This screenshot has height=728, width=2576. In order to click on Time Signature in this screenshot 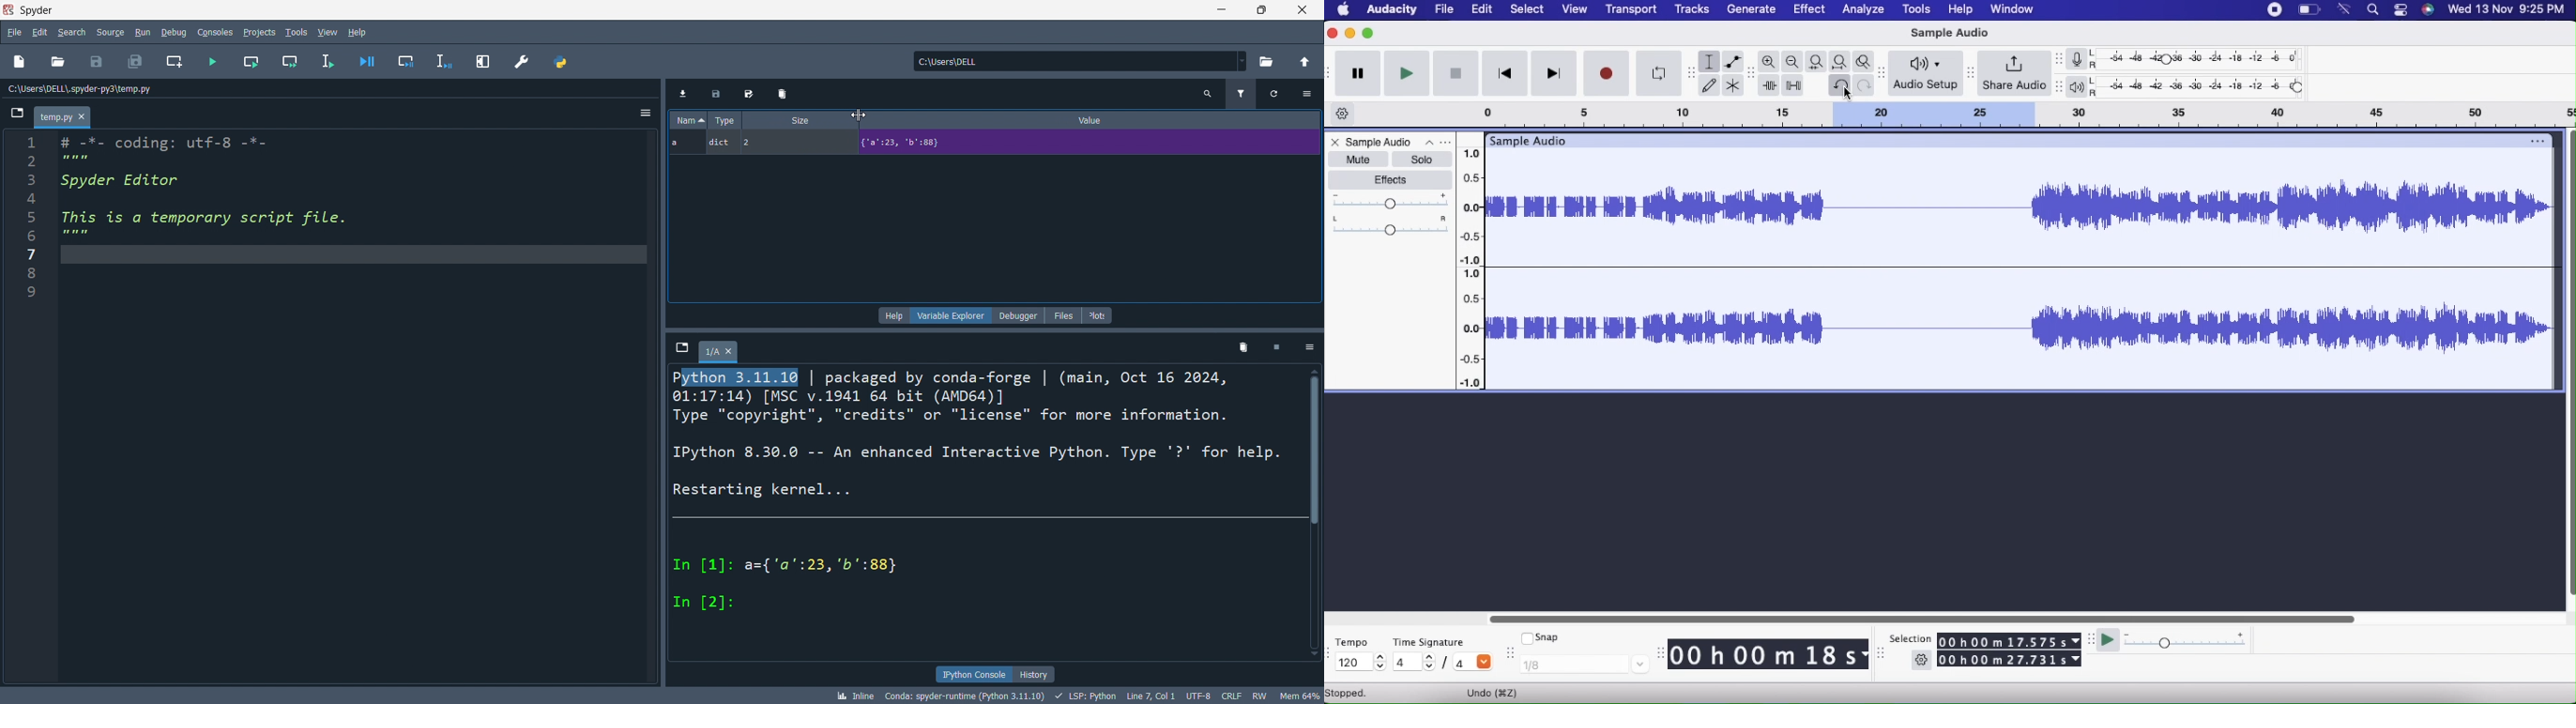, I will do `click(1428, 643)`.